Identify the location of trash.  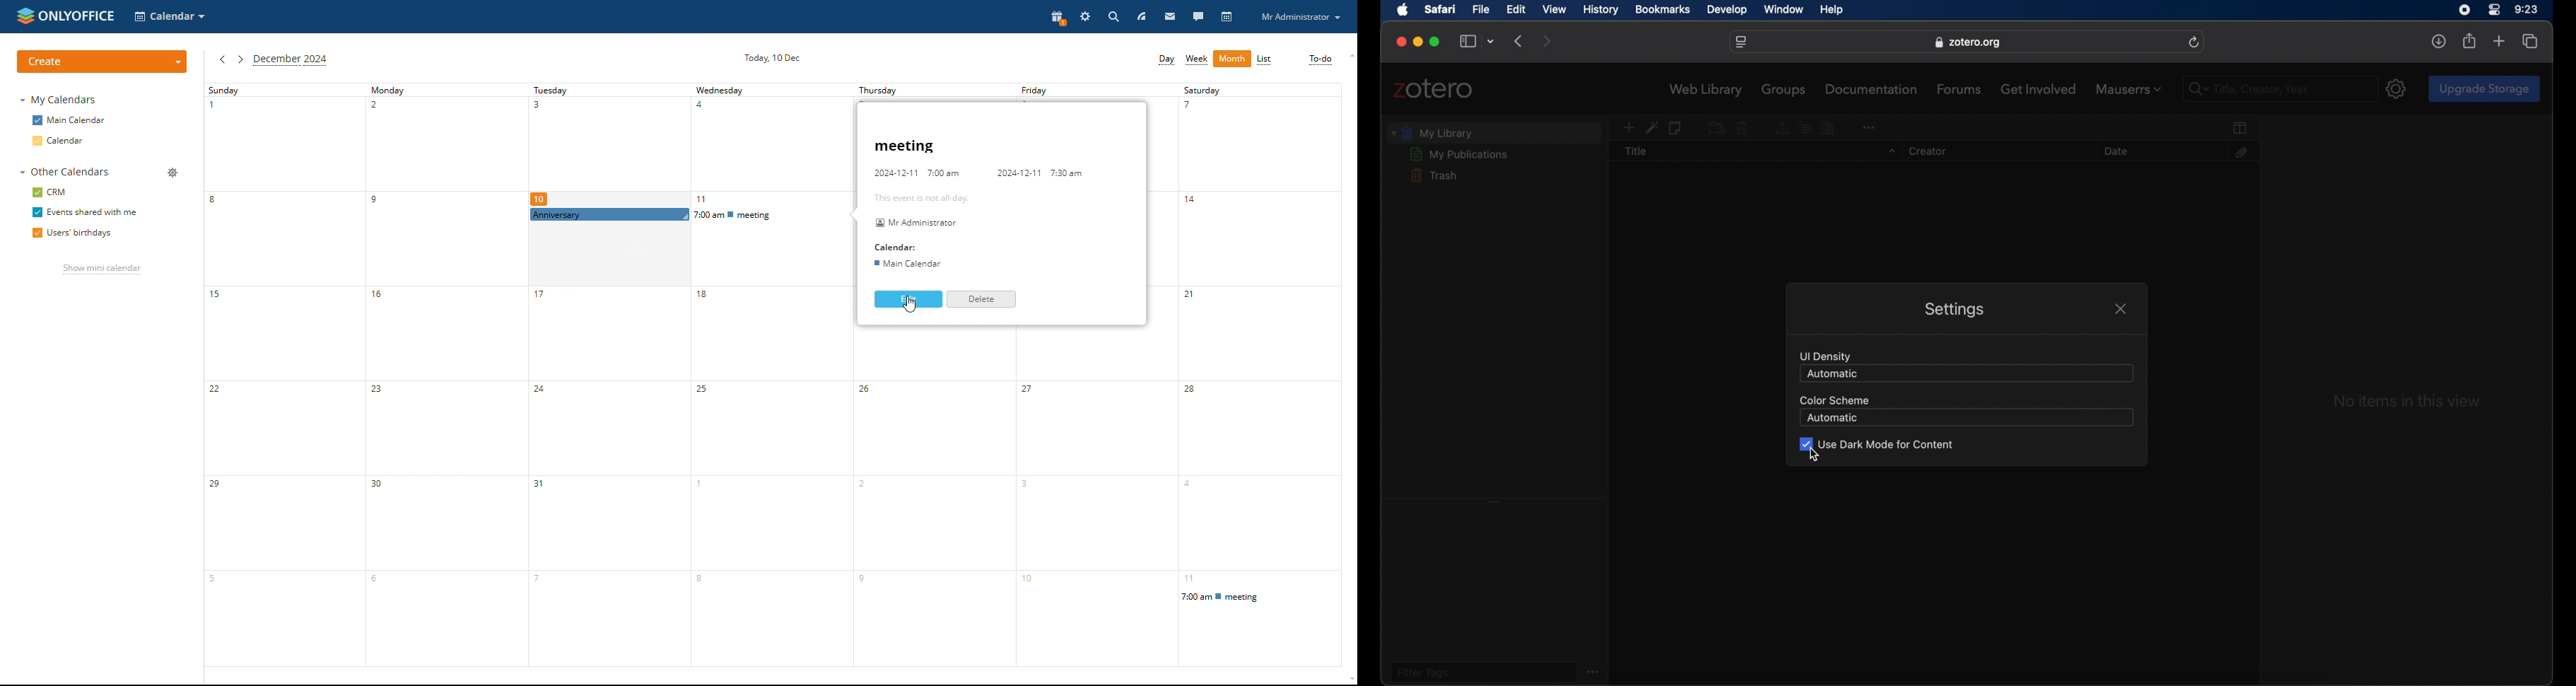
(1433, 175).